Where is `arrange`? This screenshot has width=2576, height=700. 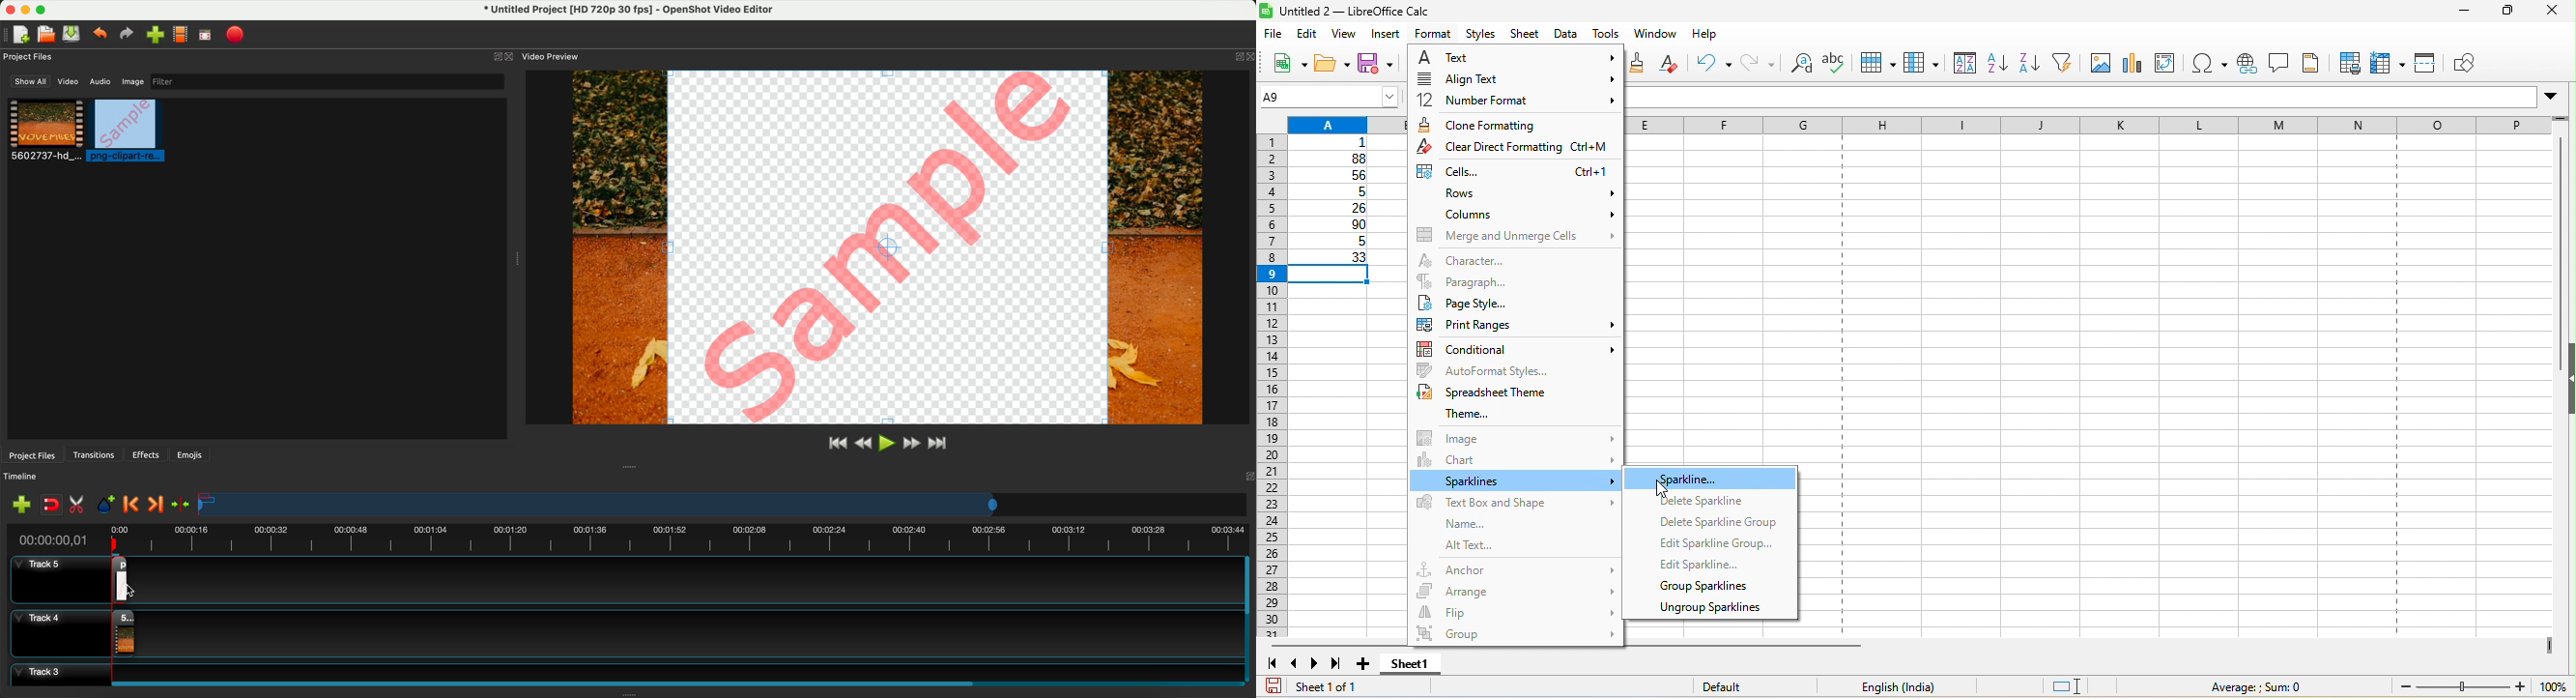
arrange is located at coordinates (1516, 588).